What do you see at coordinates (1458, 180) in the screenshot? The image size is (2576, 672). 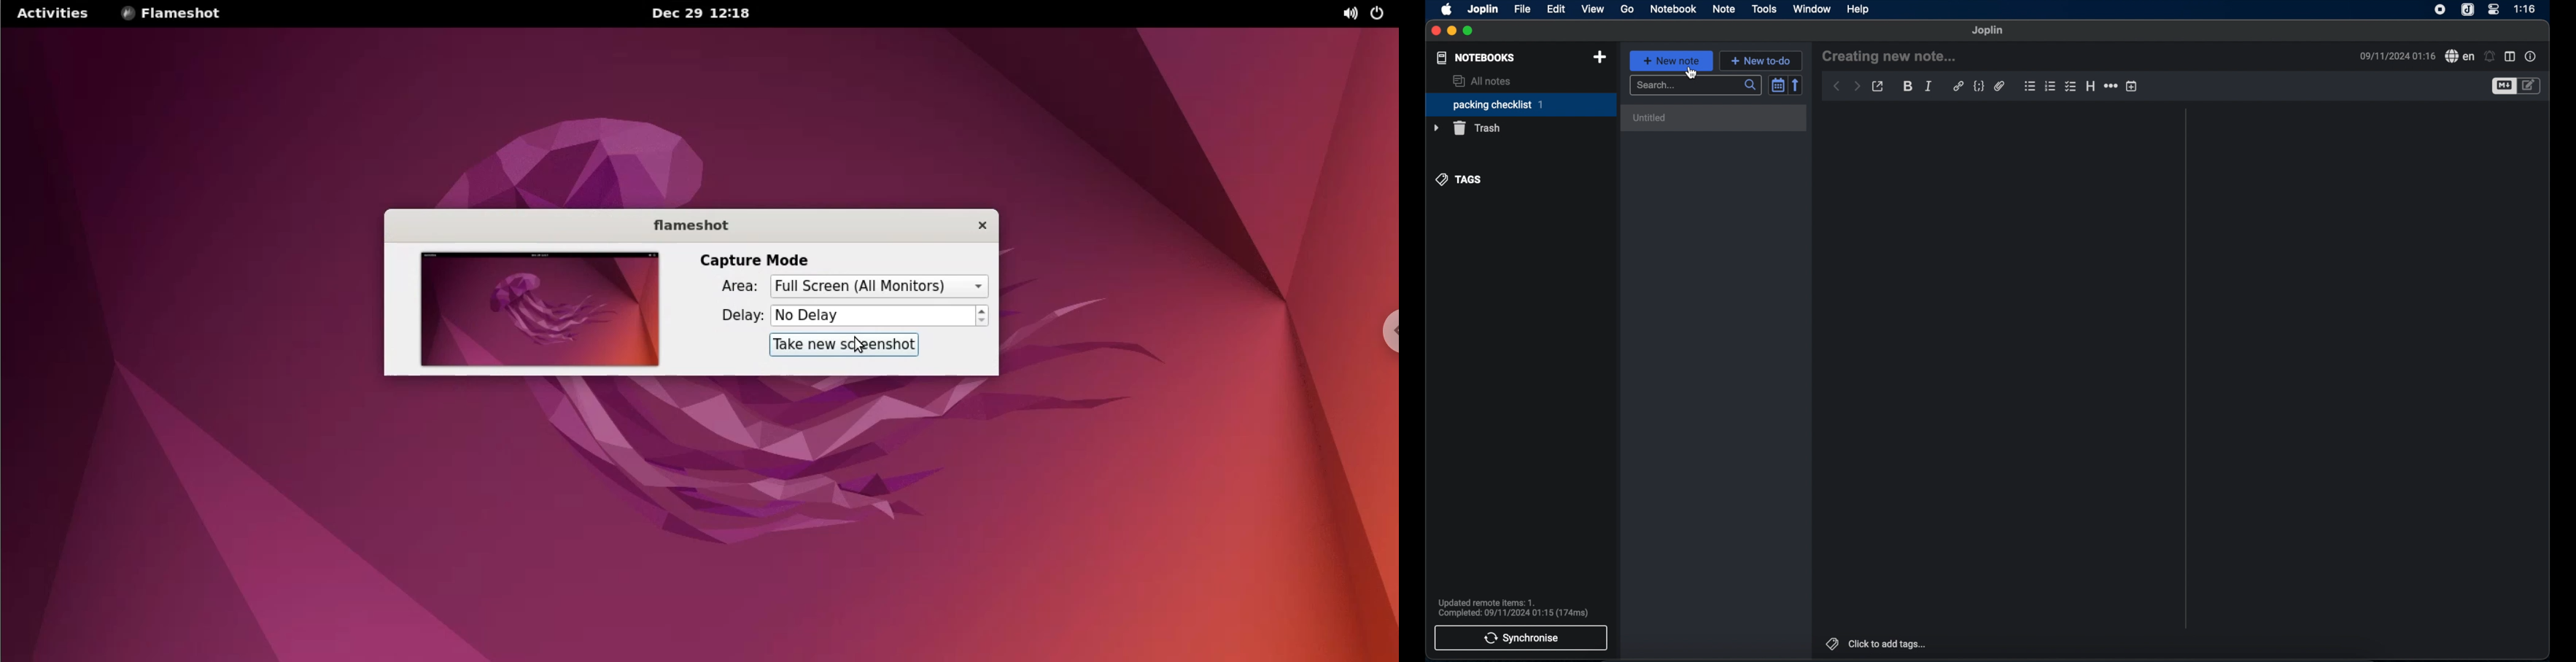 I see `tags` at bounding box center [1458, 180].